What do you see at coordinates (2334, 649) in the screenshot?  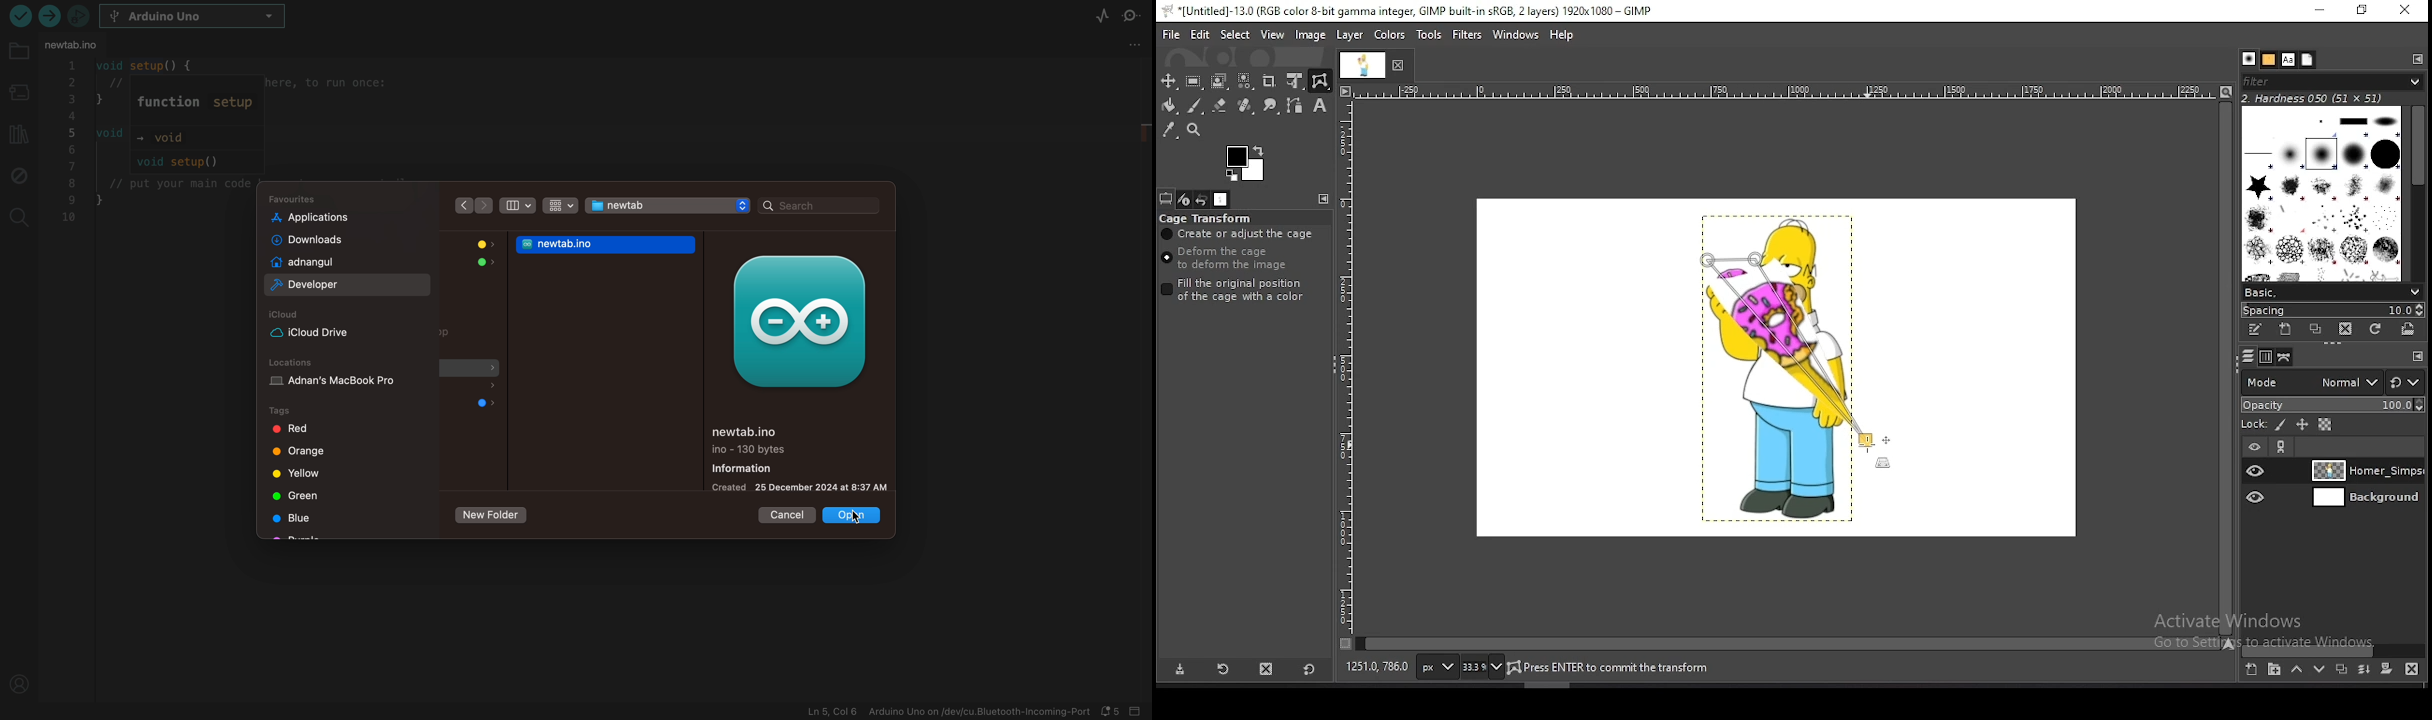 I see `scroll bar` at bounding box center [2334, 649].